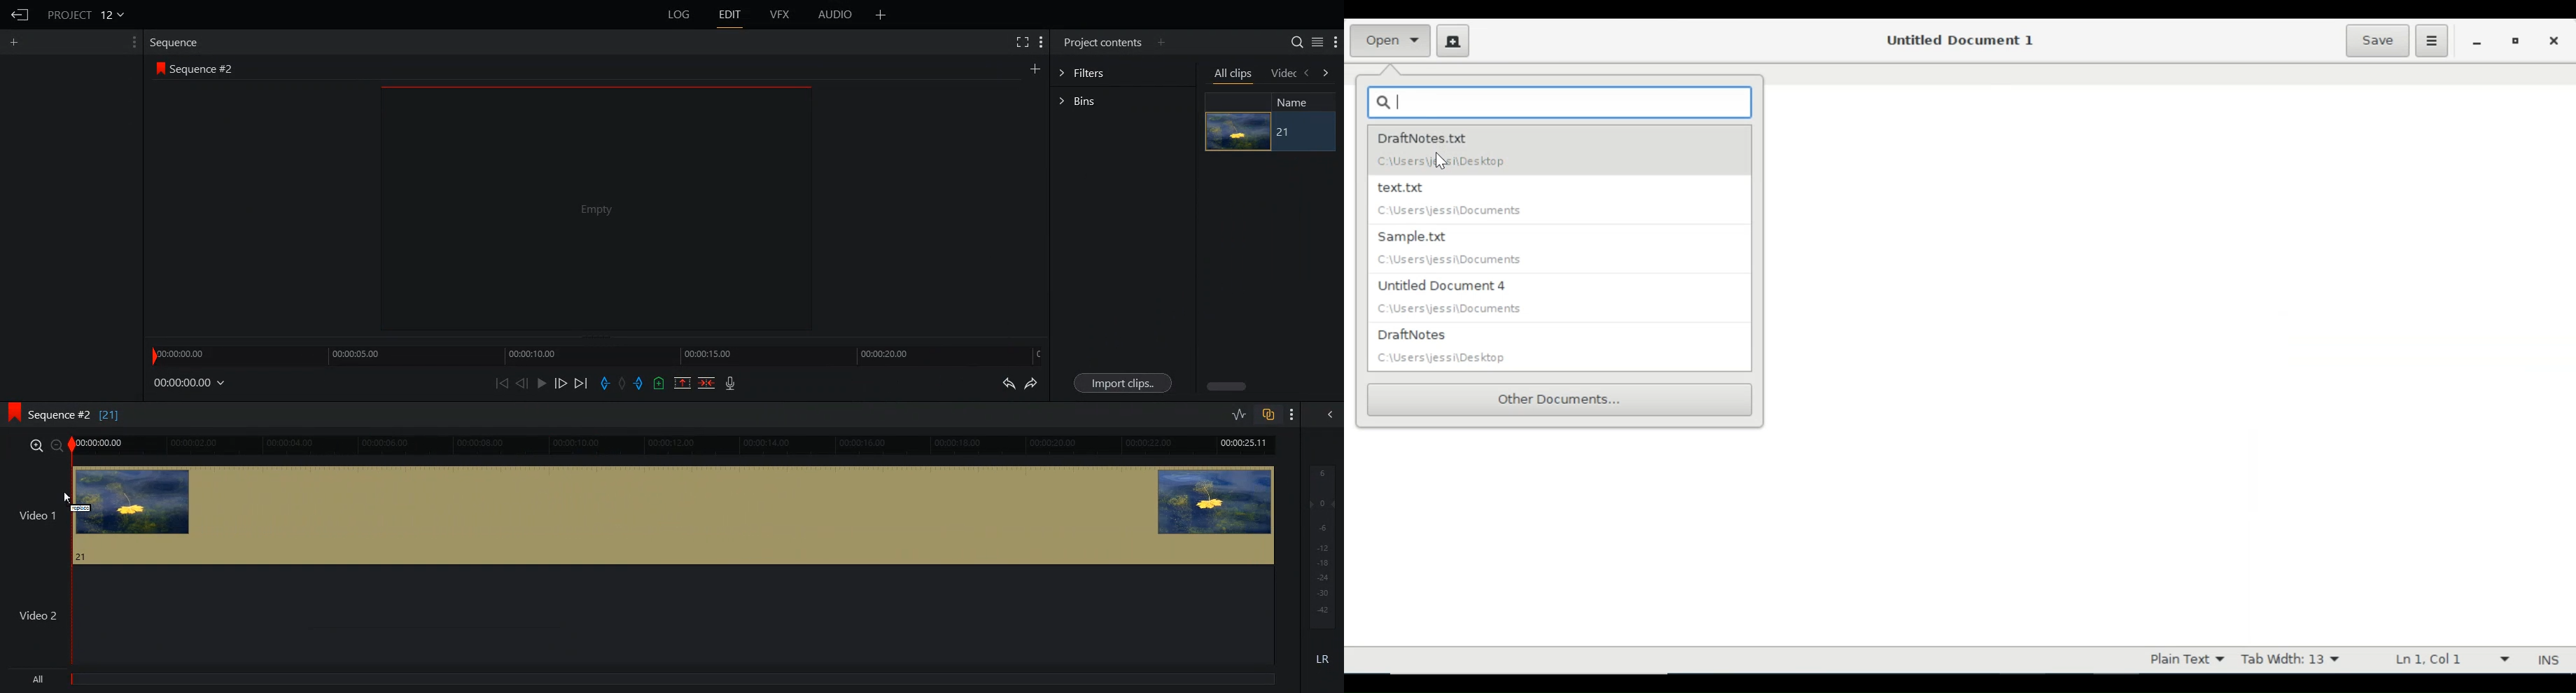  What do you see at coordinates (1290, 416) in the screenshot?
I see `Show Setting Menu` at bounding box center [1290, 416].